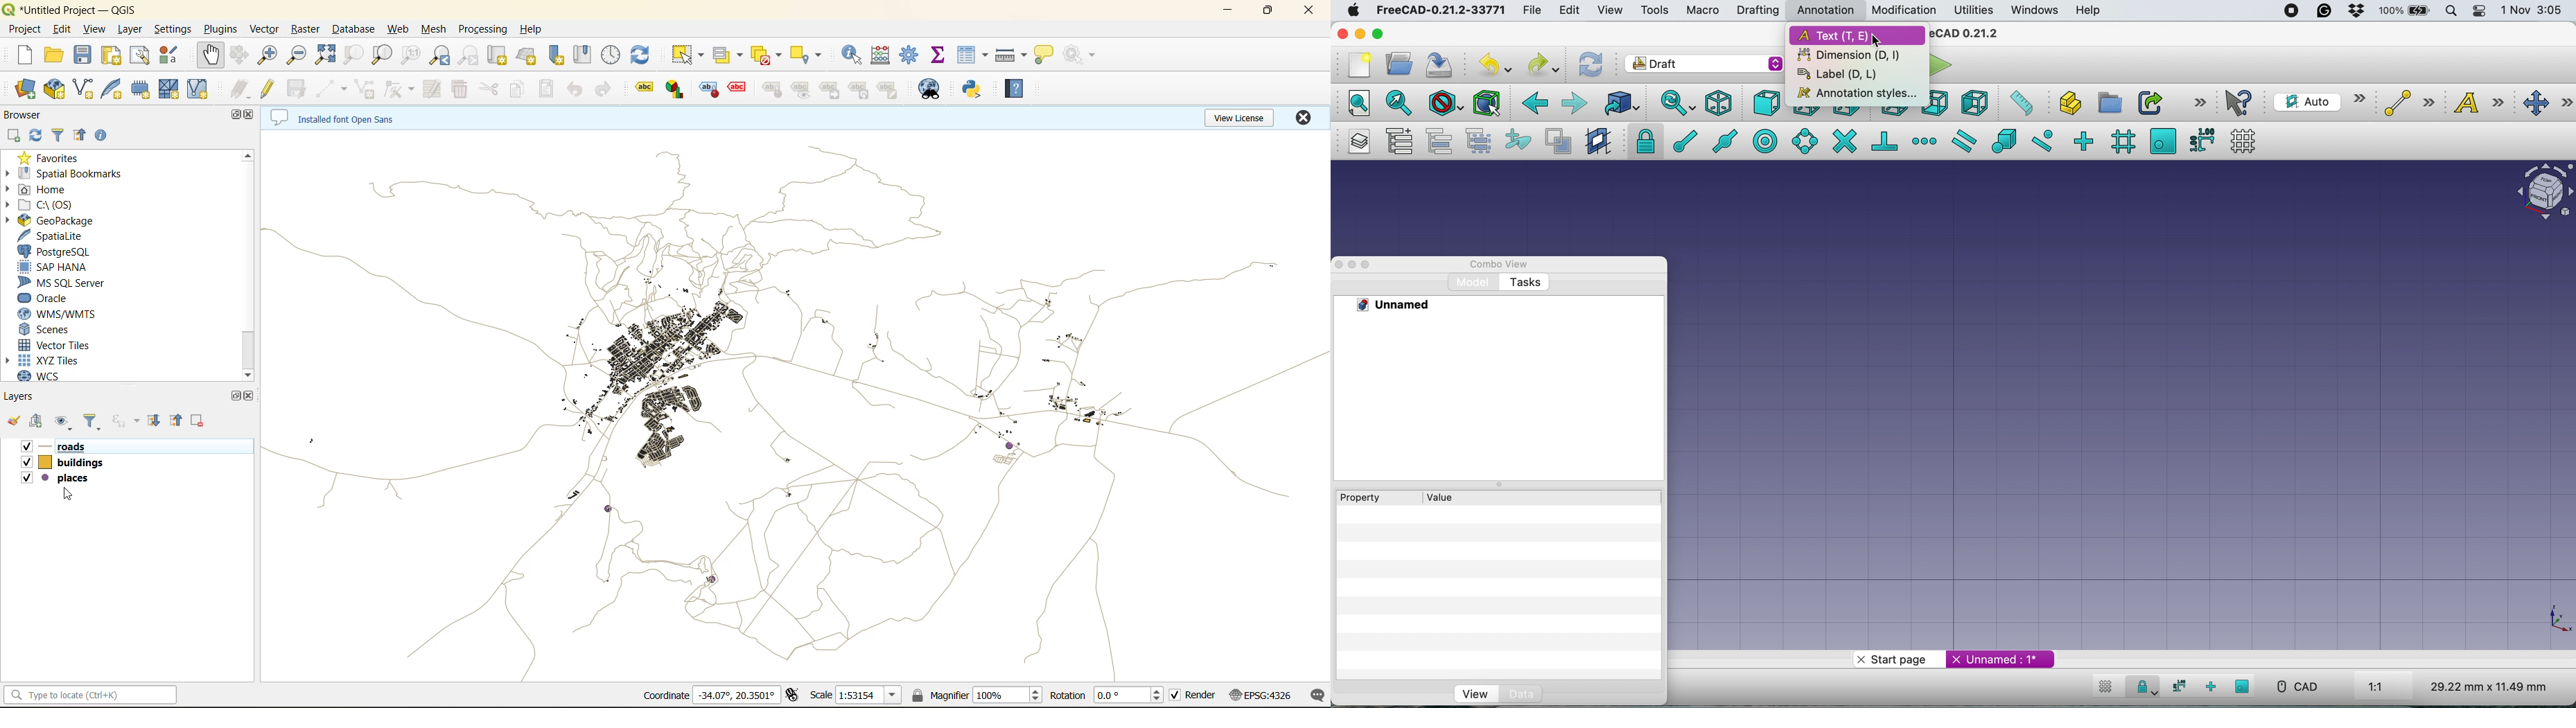  Describe the element at coordinates (431, 30) in the screenshot. I see `mesh` at that location.